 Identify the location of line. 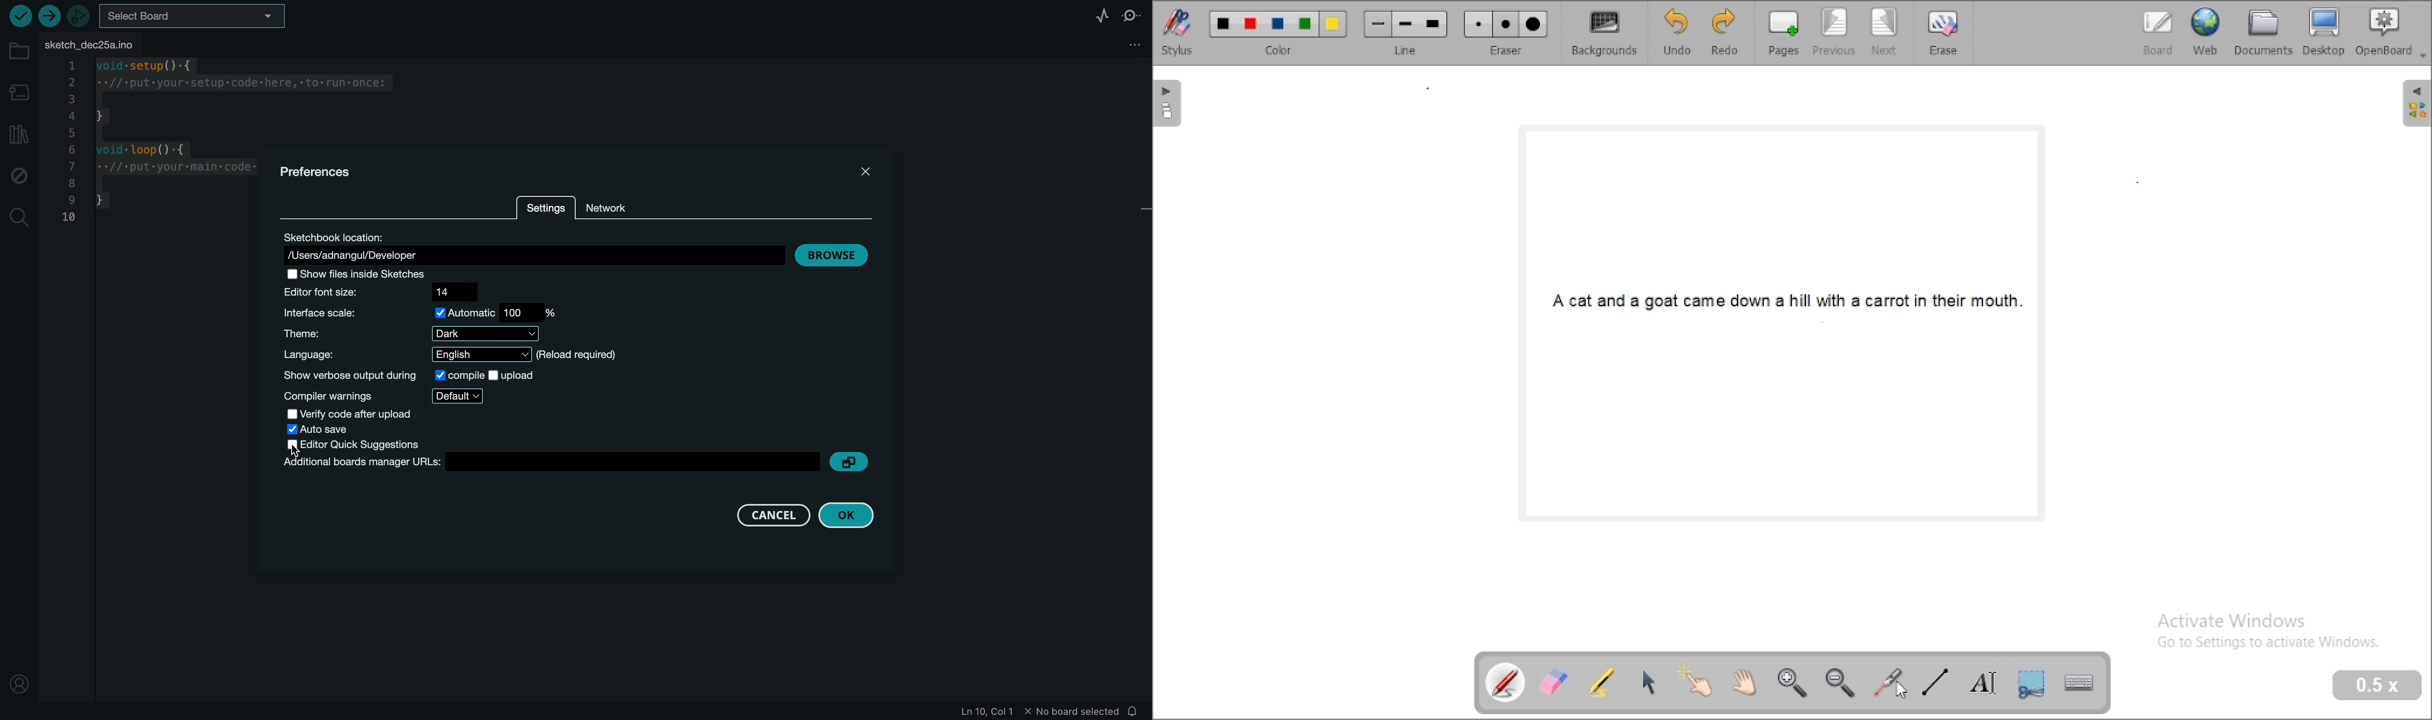
(1405, 34).